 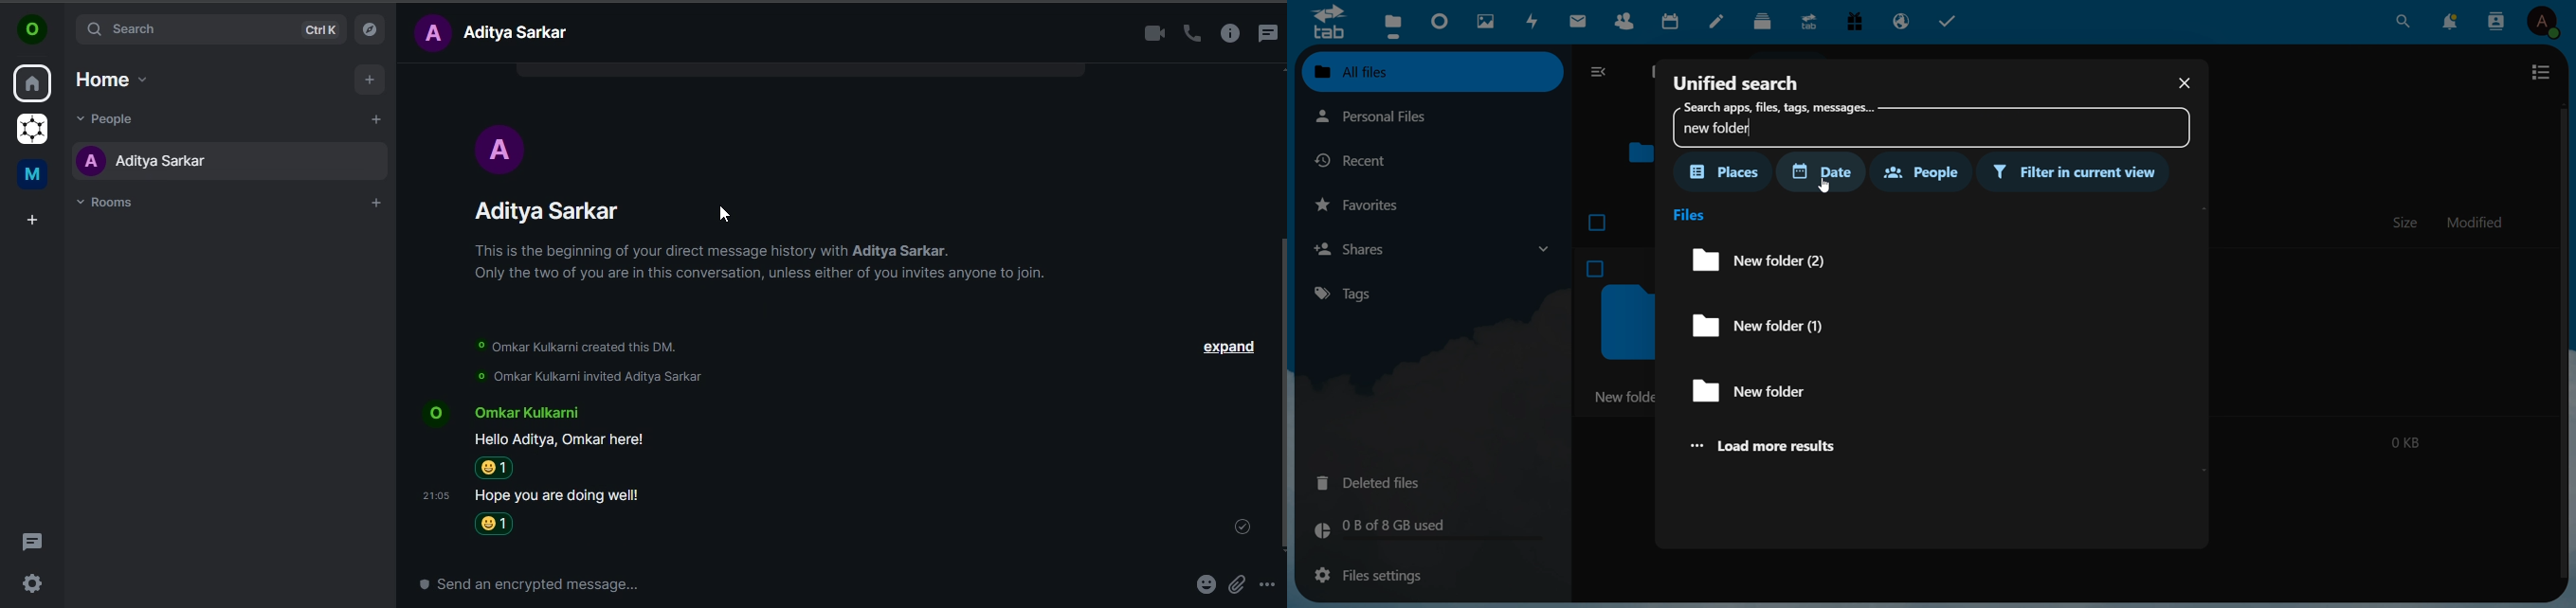 I want to click on send an encrypted message, so click(x=545, y=585).